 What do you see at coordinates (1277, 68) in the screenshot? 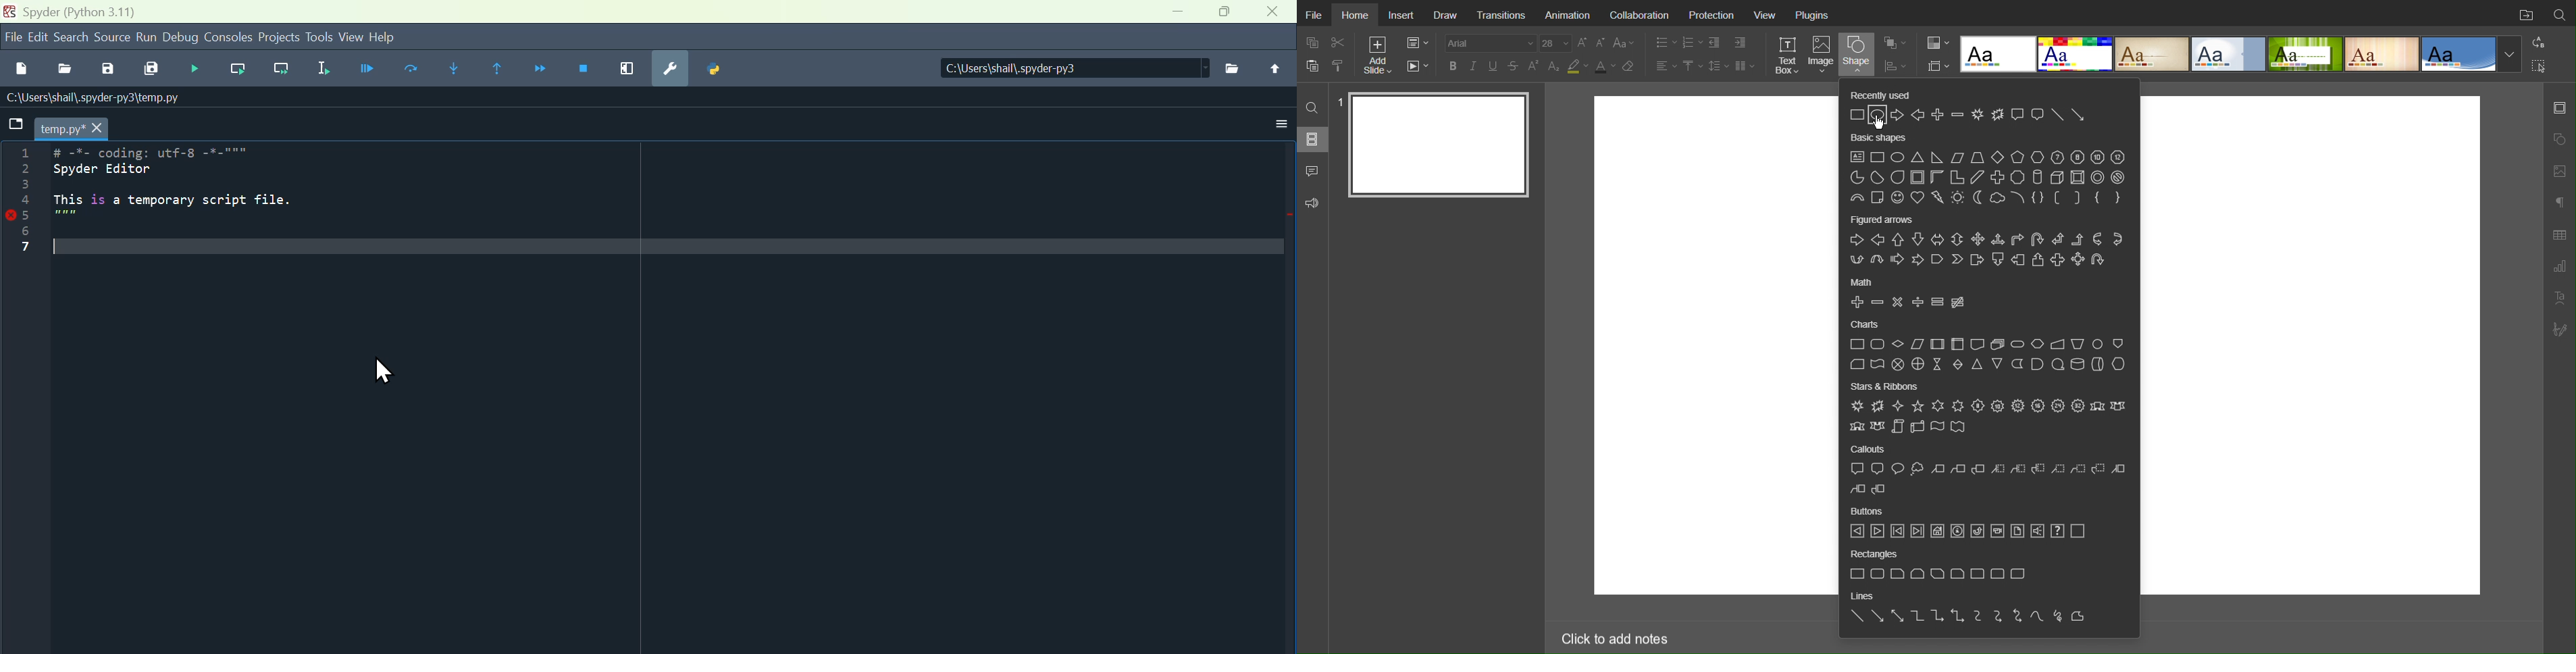
I see `Upload File` at bounding box center [1277, 68].